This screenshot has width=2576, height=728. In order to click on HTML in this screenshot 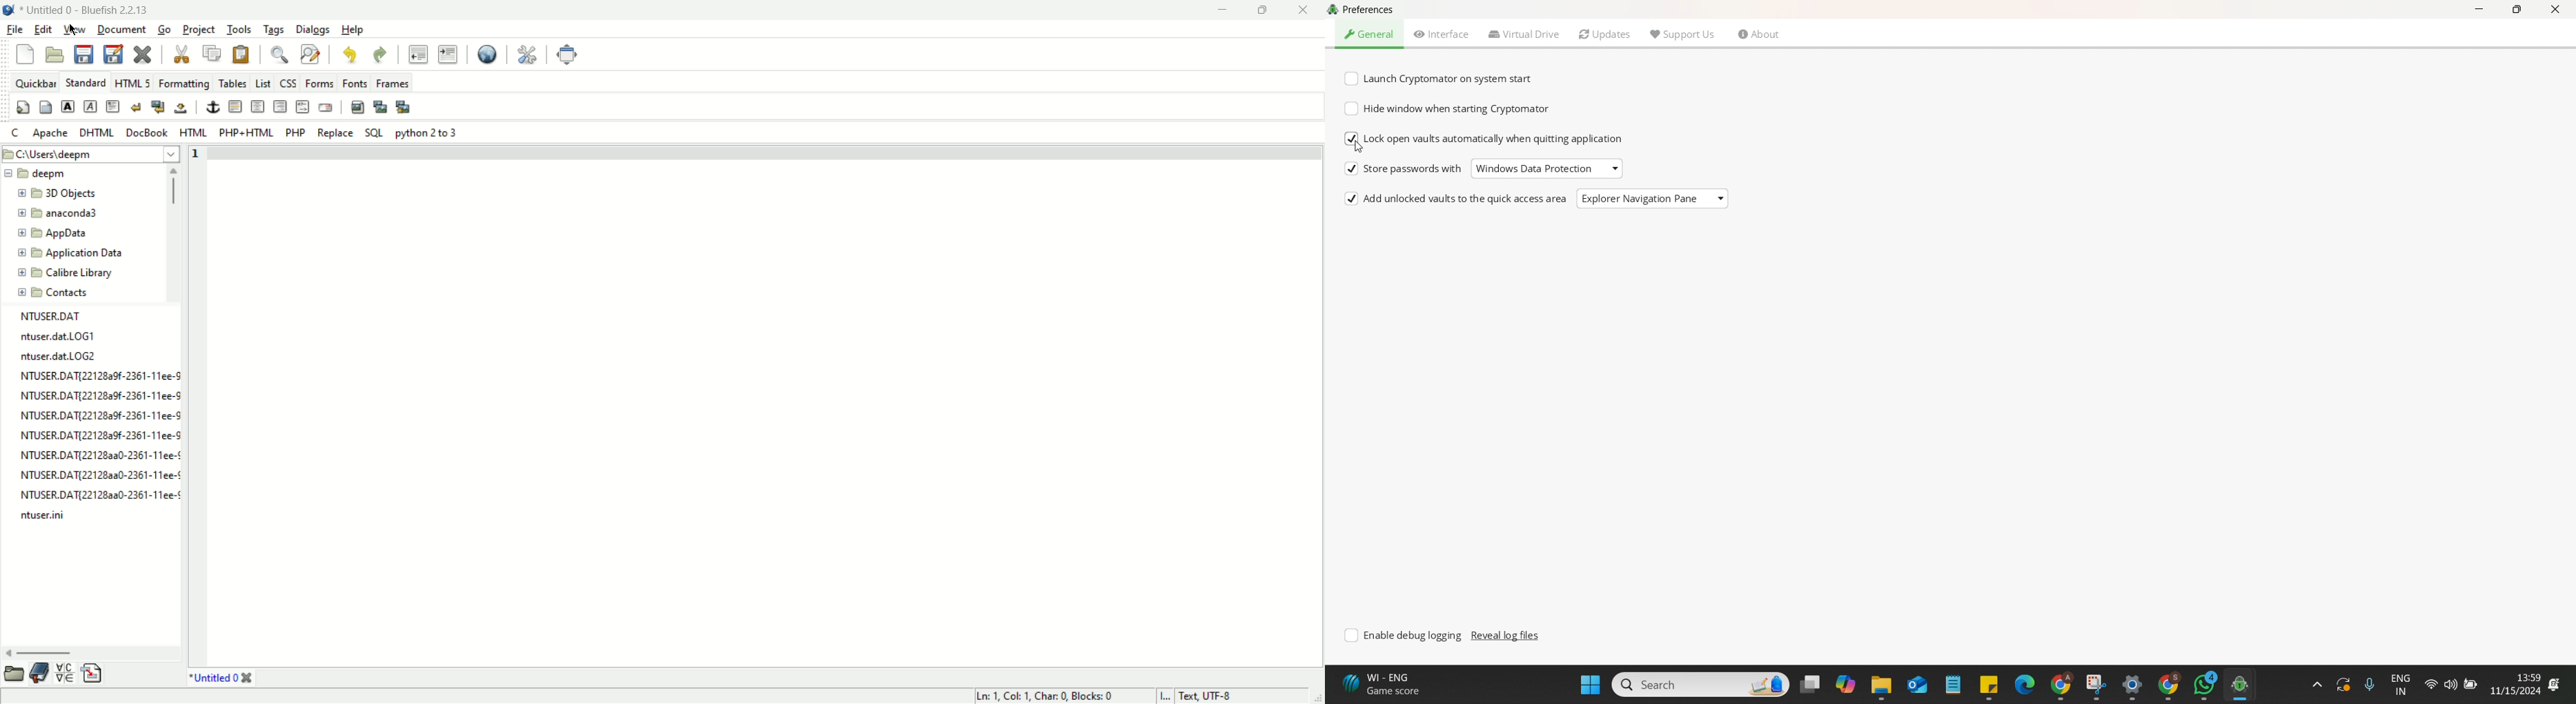, I will do `click(193, 133)`.